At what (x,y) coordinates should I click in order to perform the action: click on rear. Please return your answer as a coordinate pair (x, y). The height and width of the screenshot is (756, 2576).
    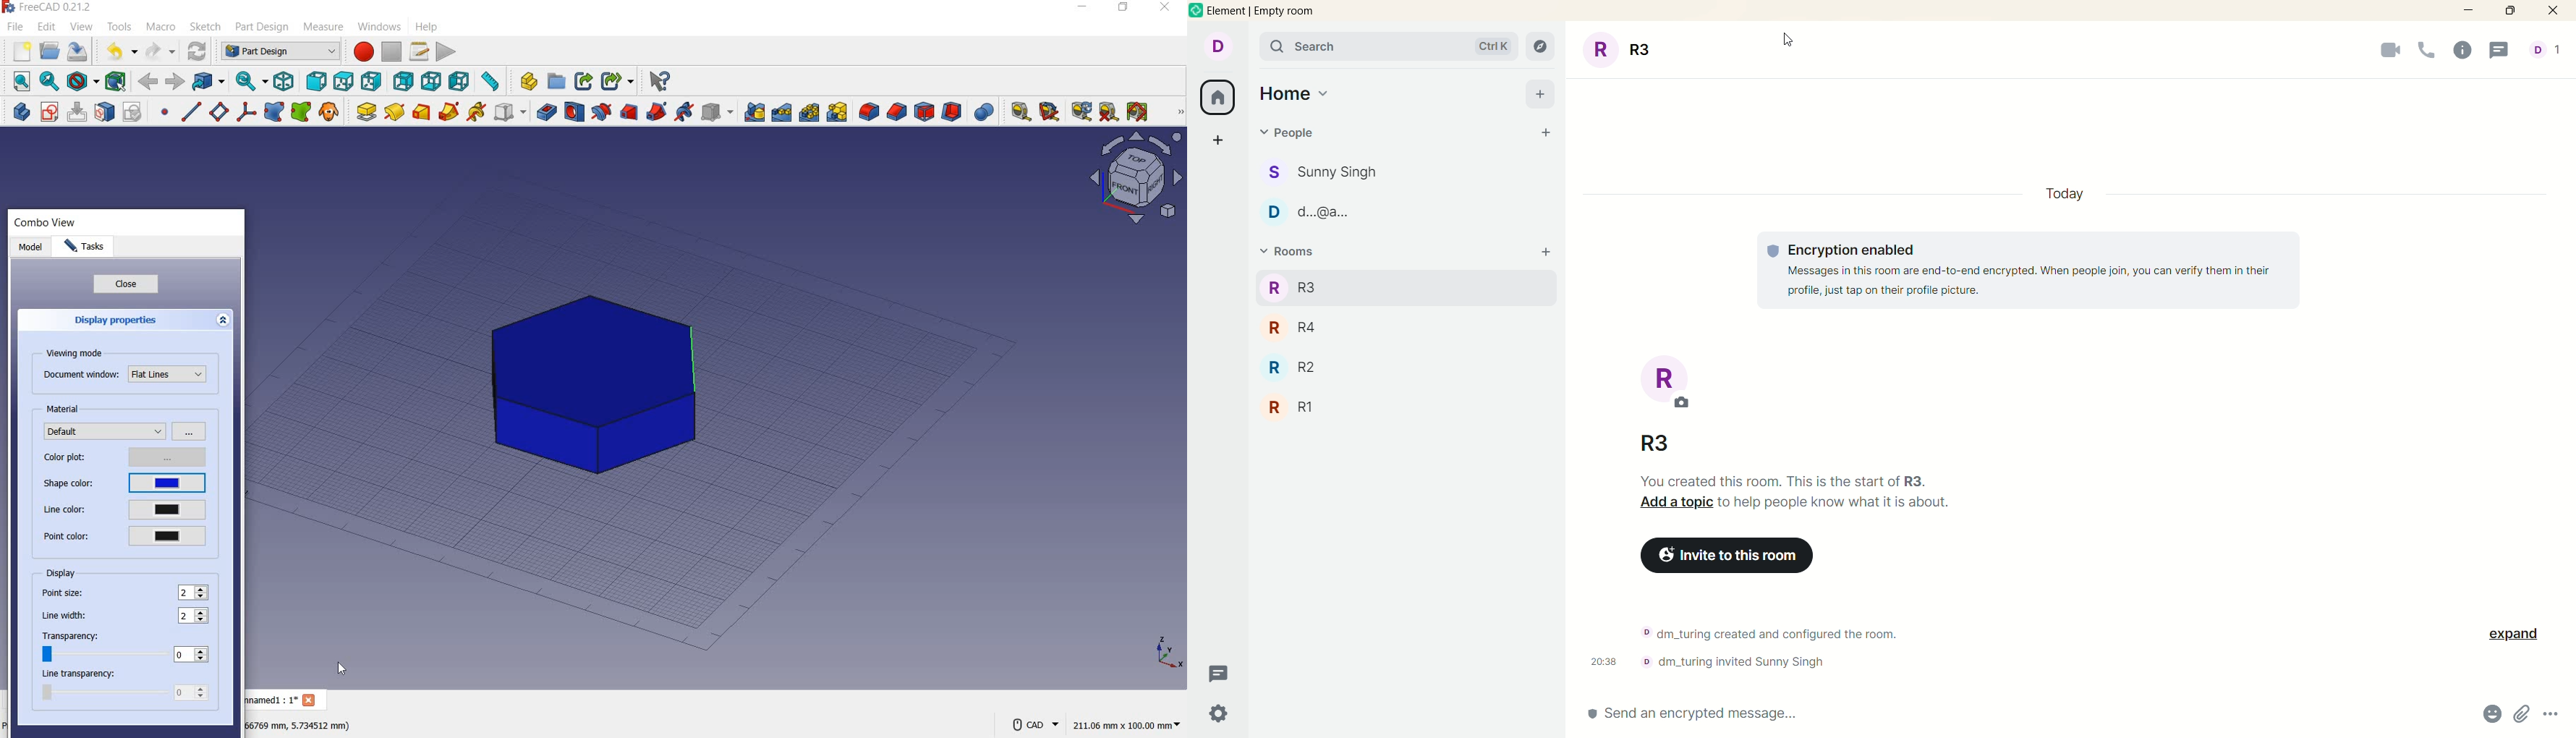
    Looking at the image, I should click on (404, 81).